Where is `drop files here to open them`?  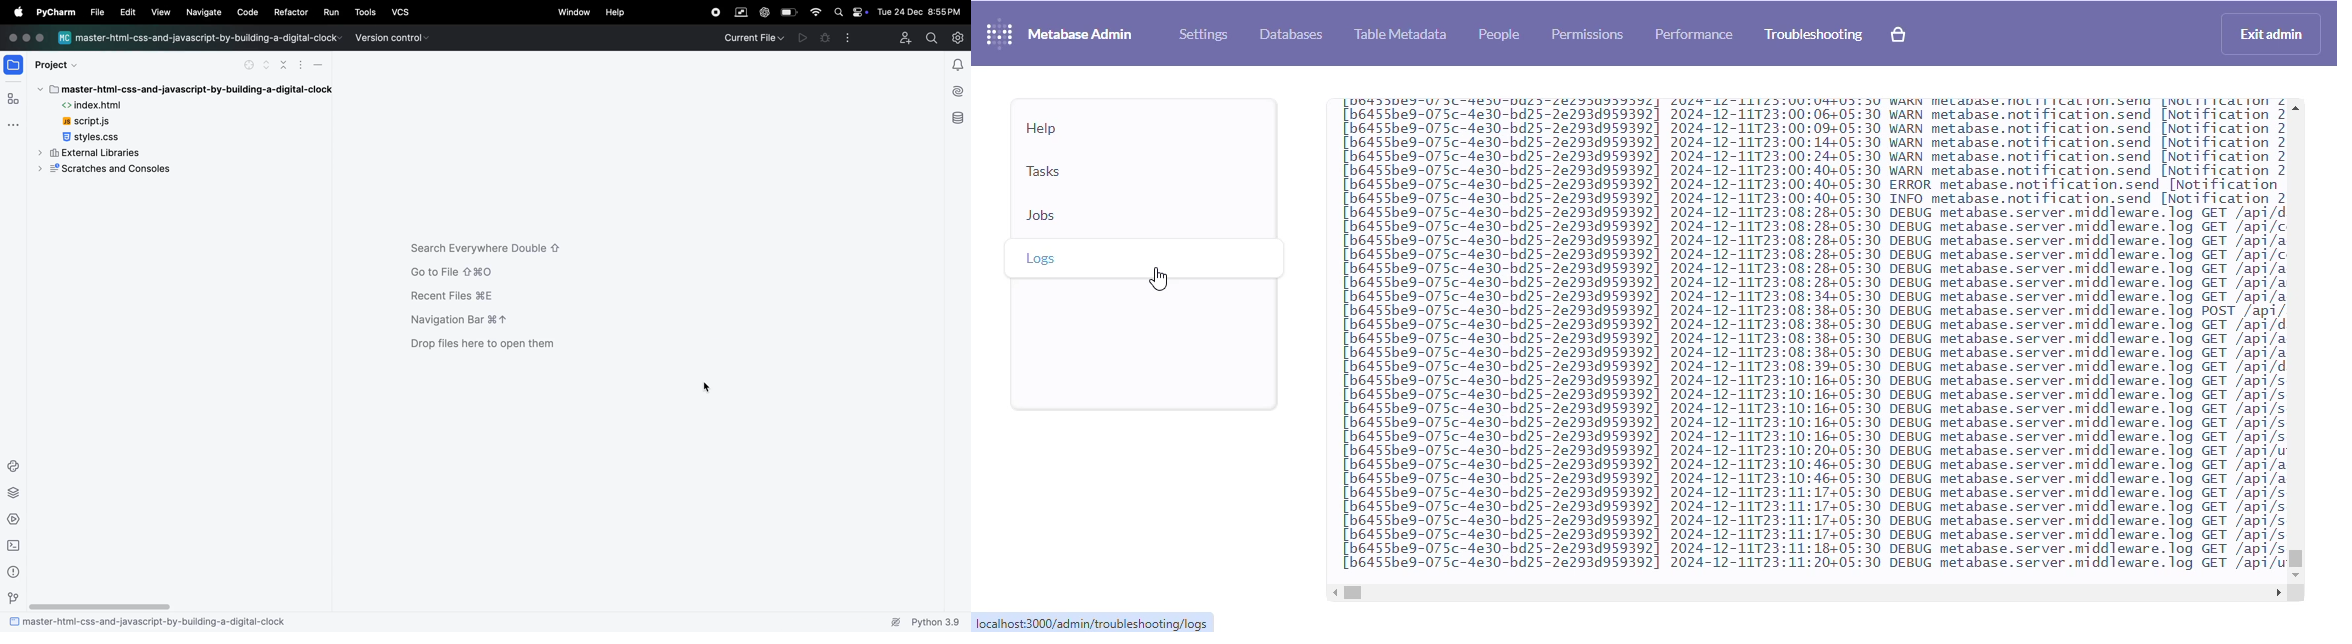
drop files here to open them is located at coordinates (494, 346).